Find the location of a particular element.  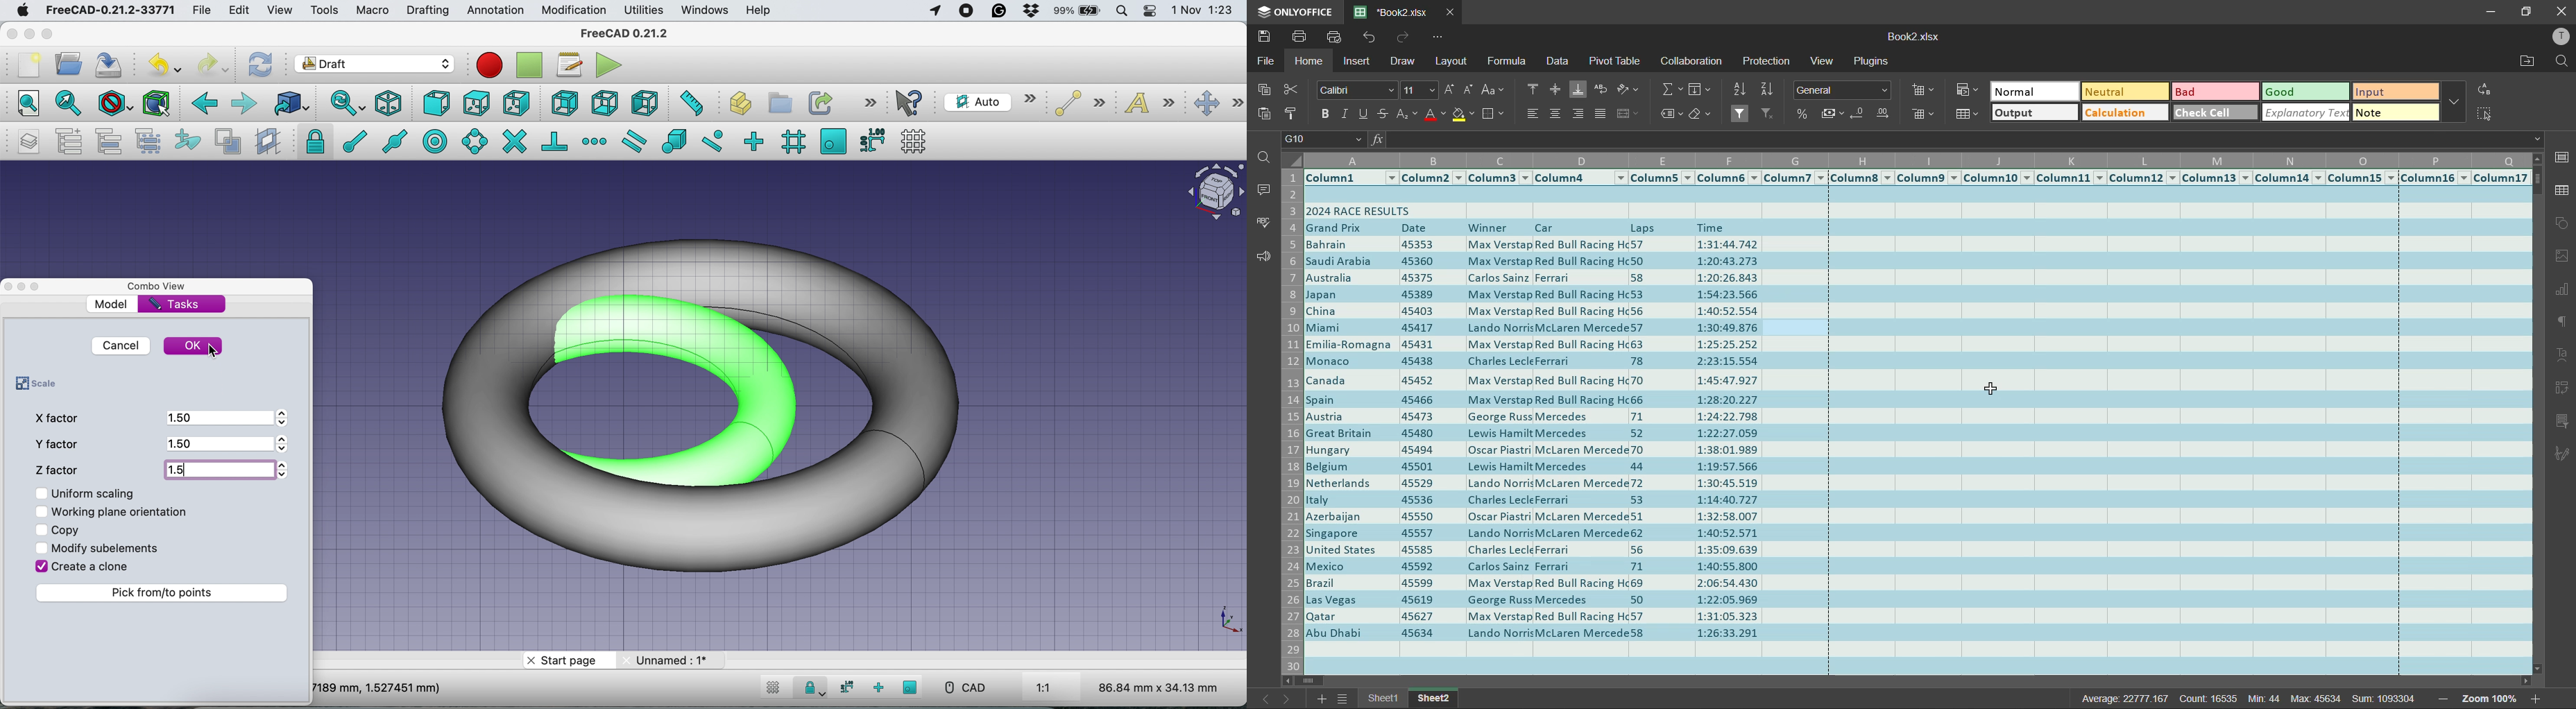

snap working plane is located at coordinates (911, 687).